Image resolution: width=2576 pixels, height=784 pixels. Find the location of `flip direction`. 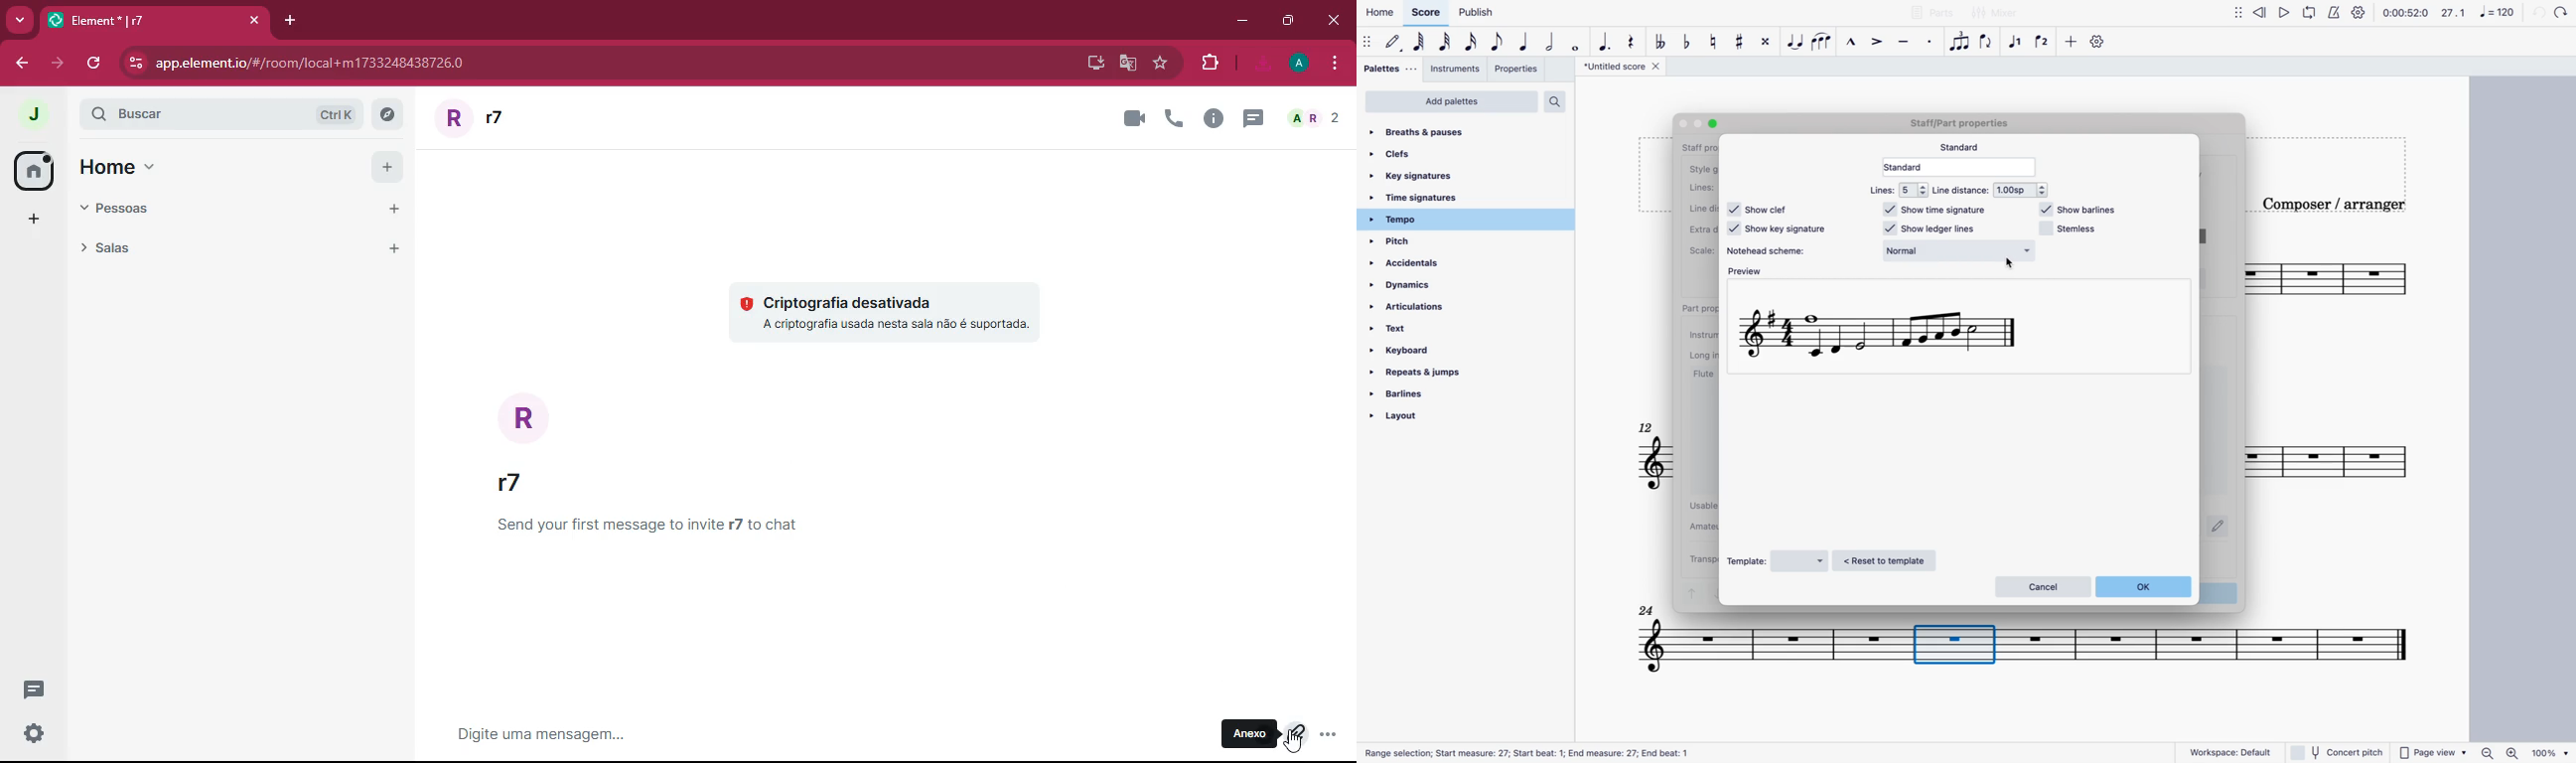

flip direction is located at coordinates (1988, 42).